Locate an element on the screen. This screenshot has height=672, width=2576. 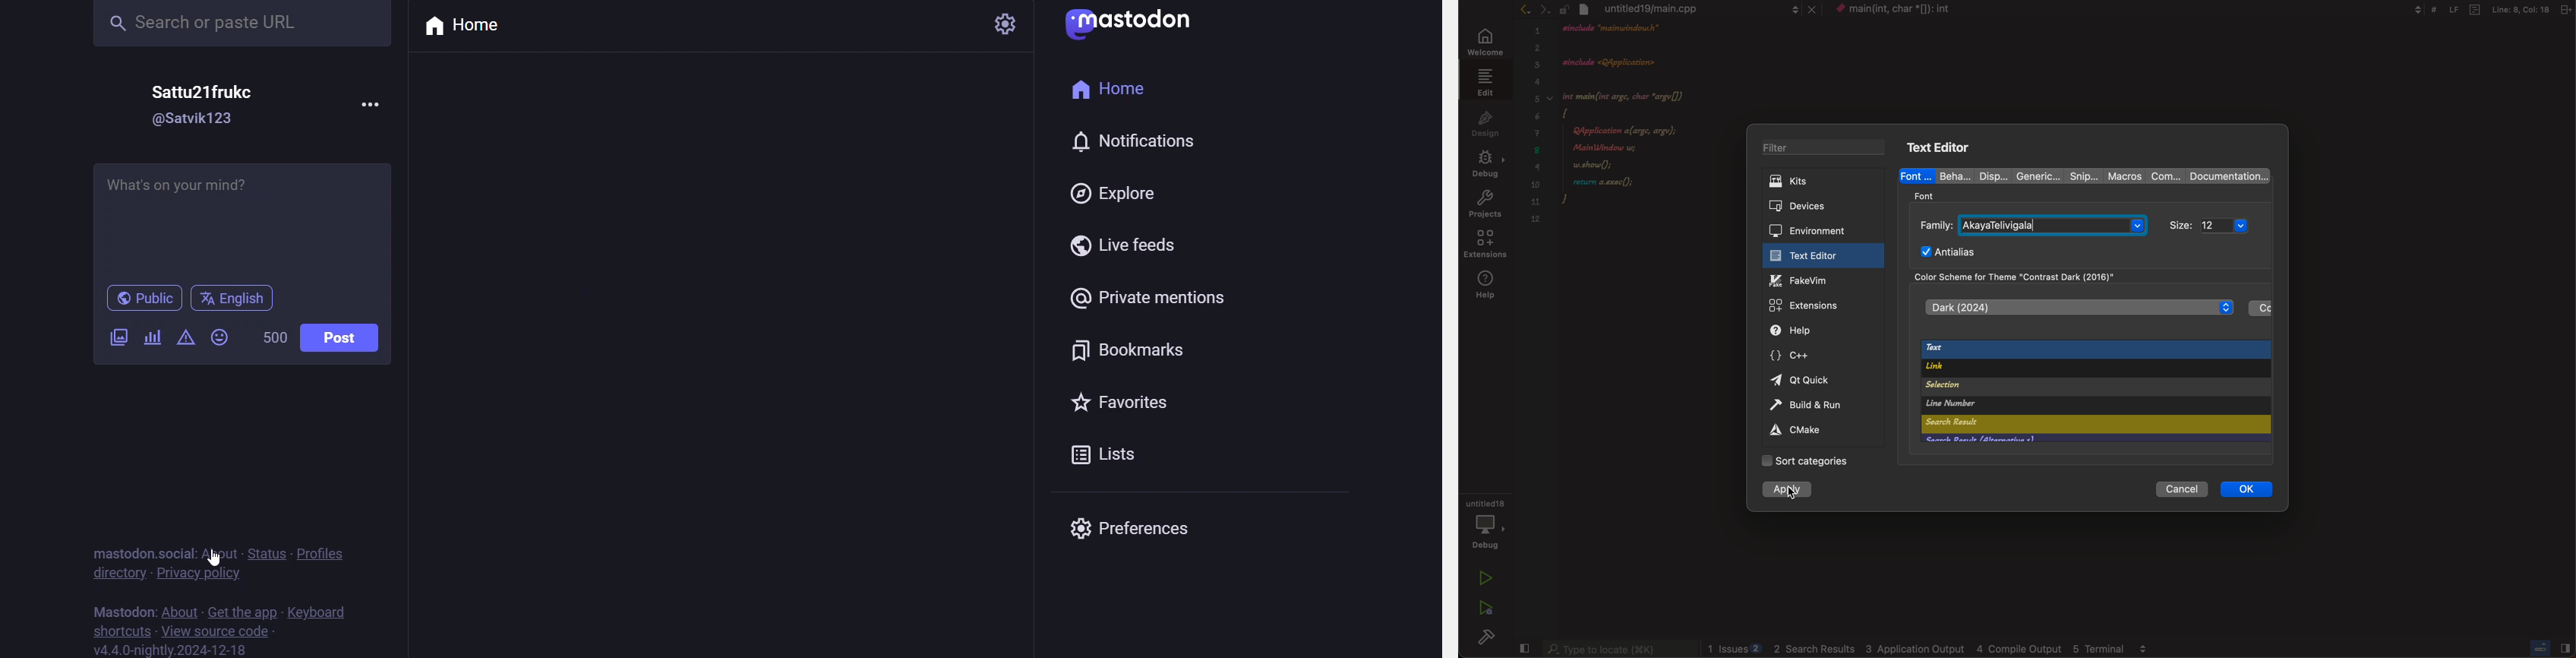
shortcut is located at coordinates (123, 628).